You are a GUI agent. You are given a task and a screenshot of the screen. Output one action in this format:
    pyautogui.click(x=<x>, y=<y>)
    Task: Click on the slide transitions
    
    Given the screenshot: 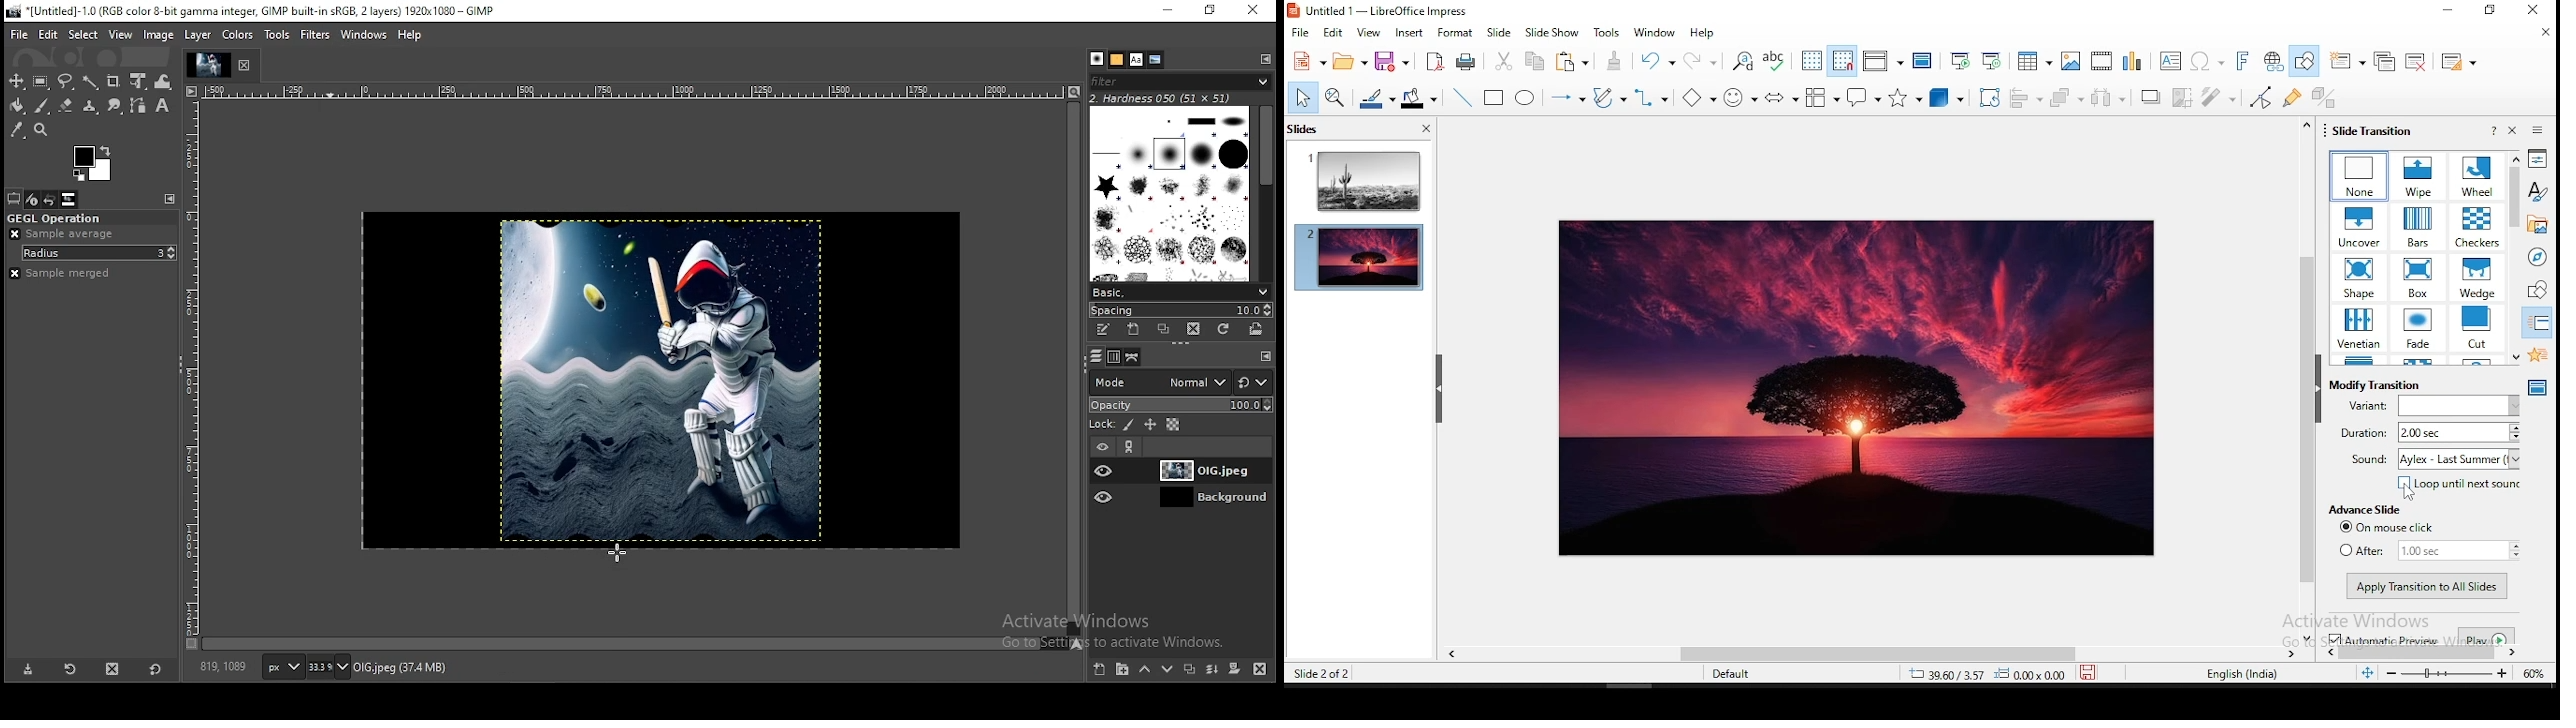 What is the action you would take?
    pyautogui.click(x=2537, y=324)
    